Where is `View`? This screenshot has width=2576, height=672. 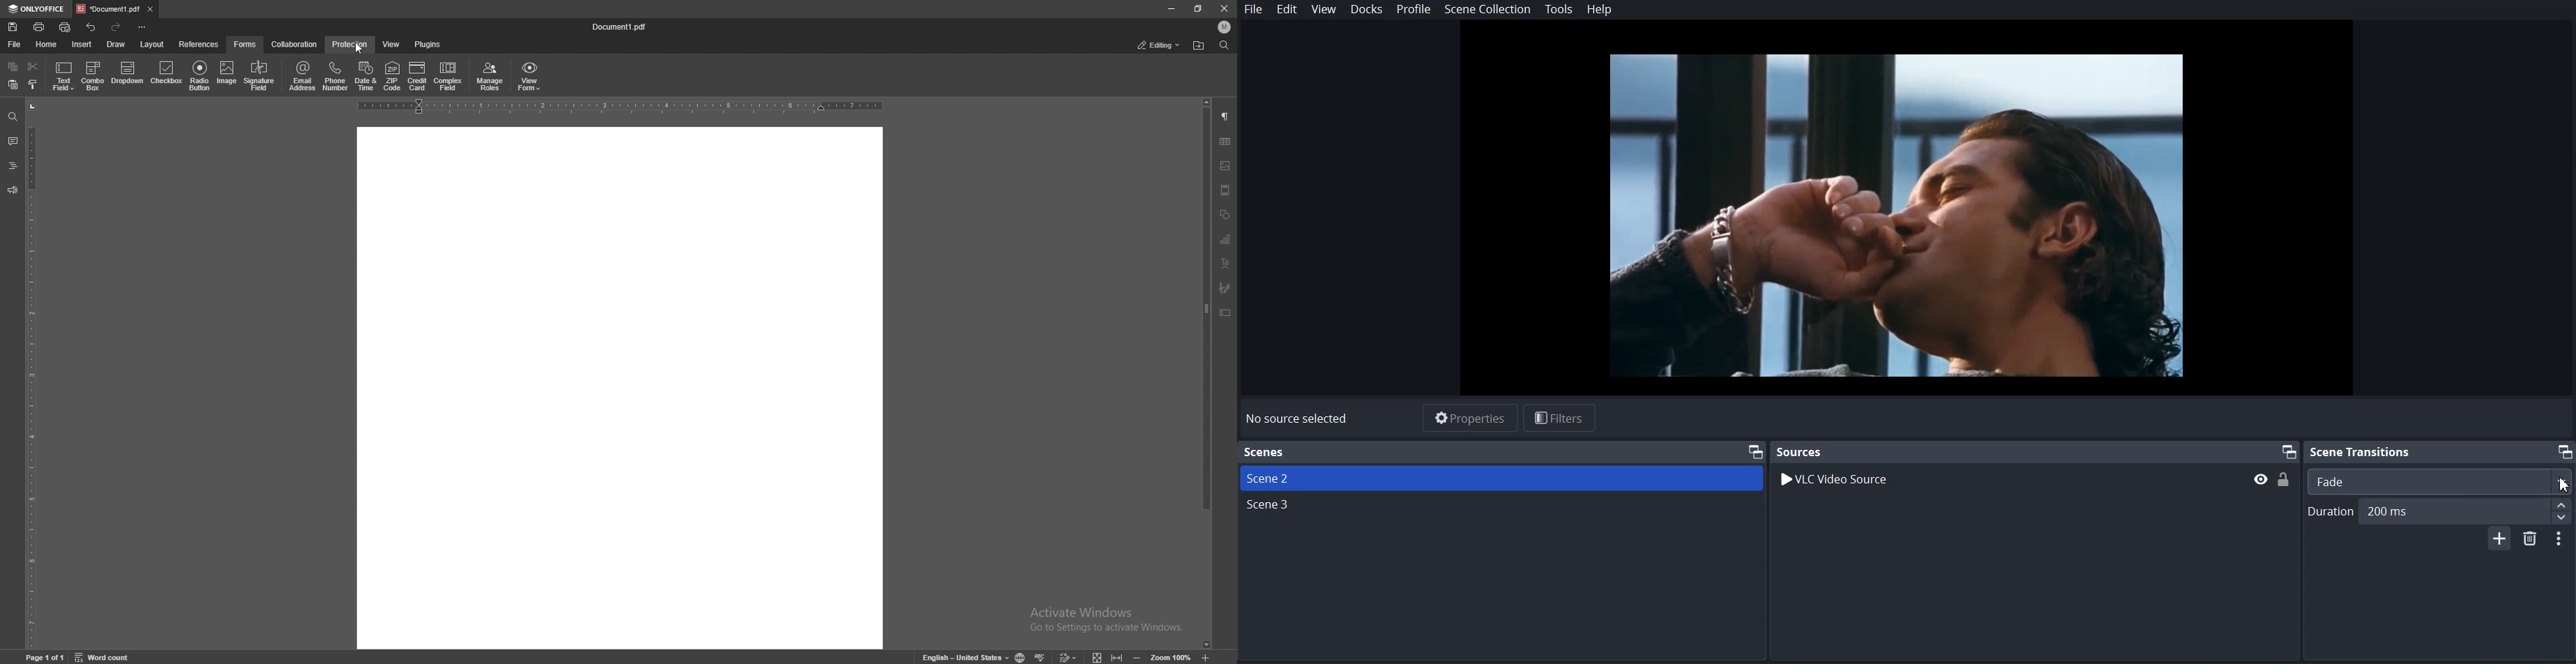
View is located at coordinates (1323, 10).